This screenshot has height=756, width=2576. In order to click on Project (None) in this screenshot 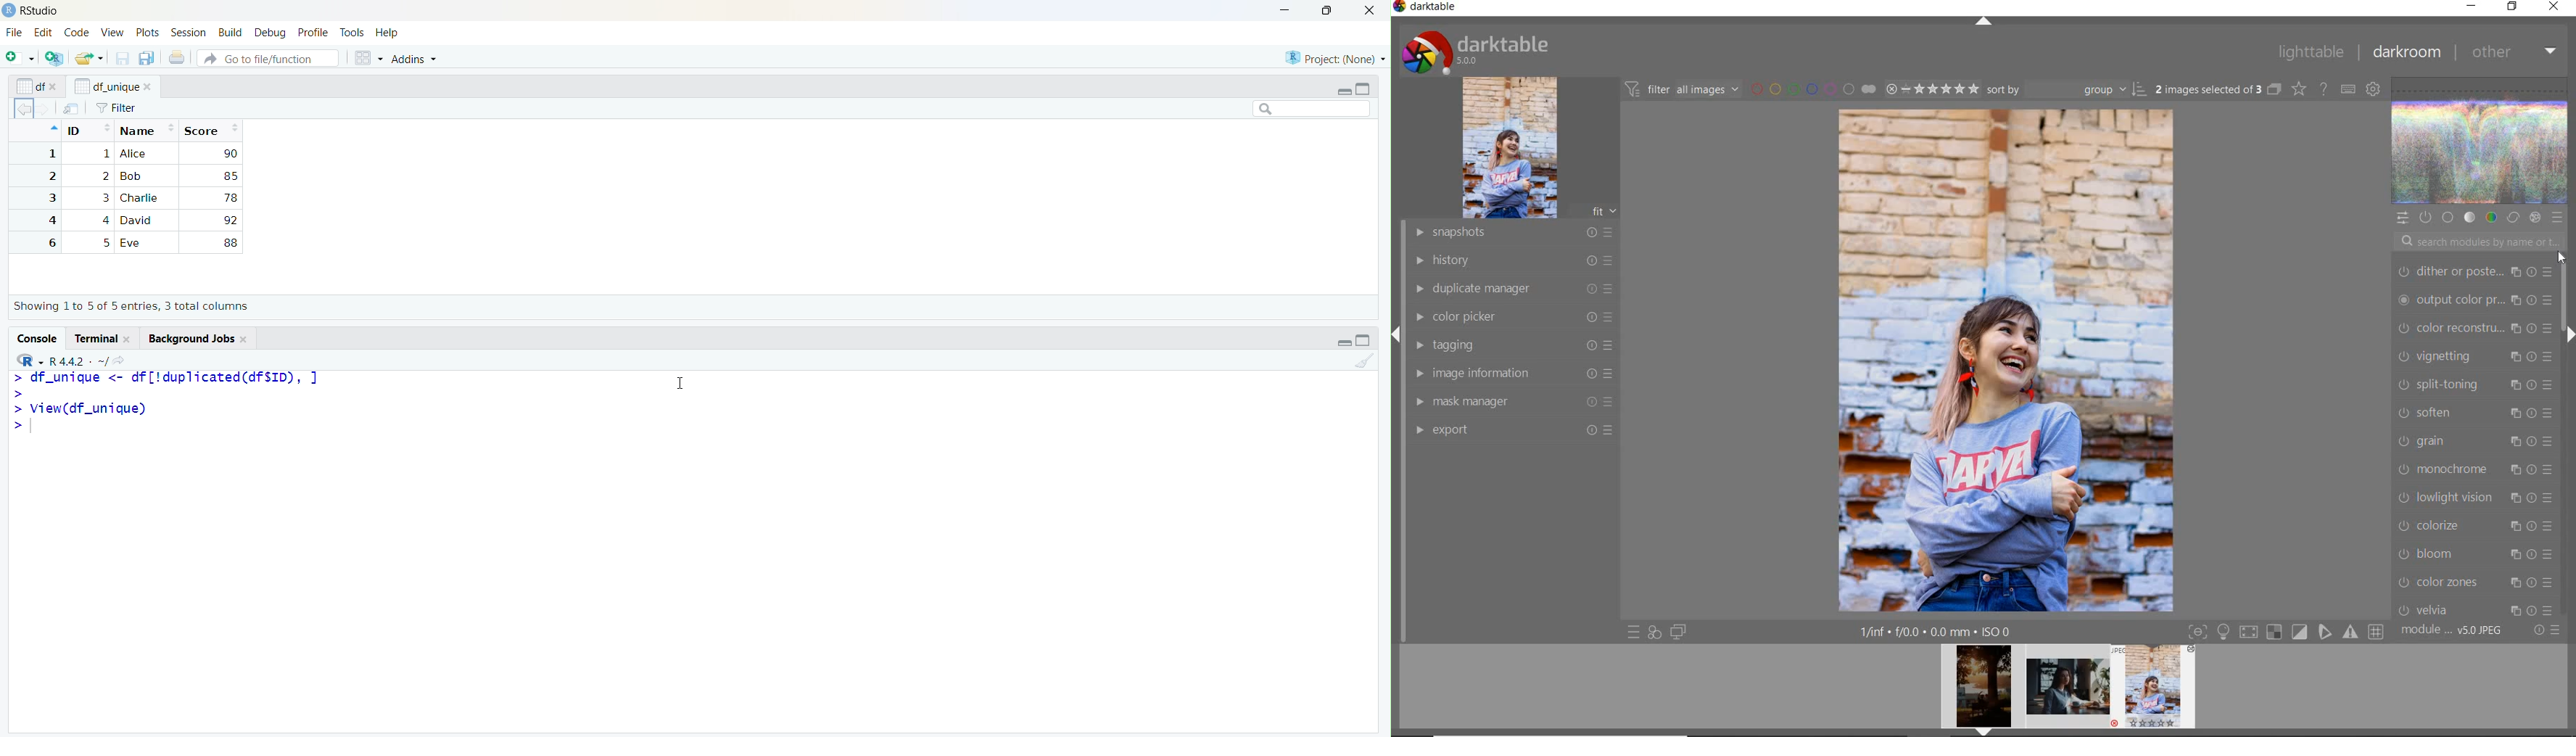, I will do `click(1332, 59)`.